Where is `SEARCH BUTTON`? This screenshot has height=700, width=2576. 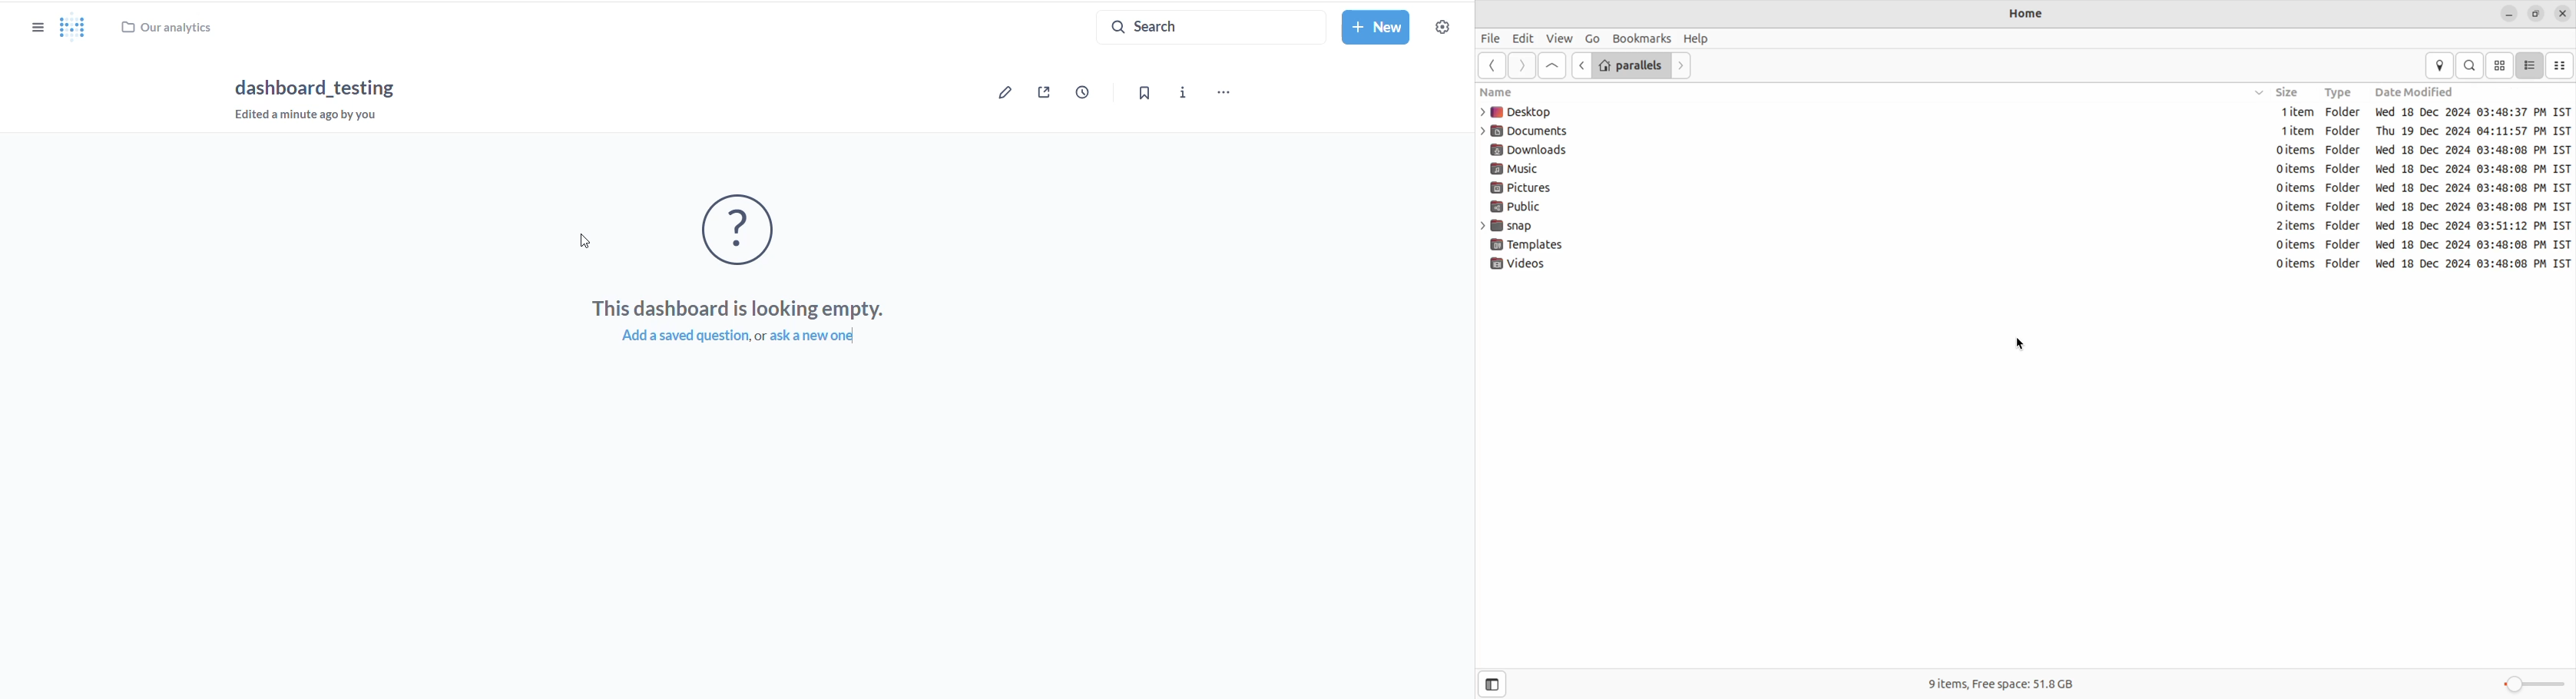
SEARCH BUTTON is located at coordinates (1210, 28).